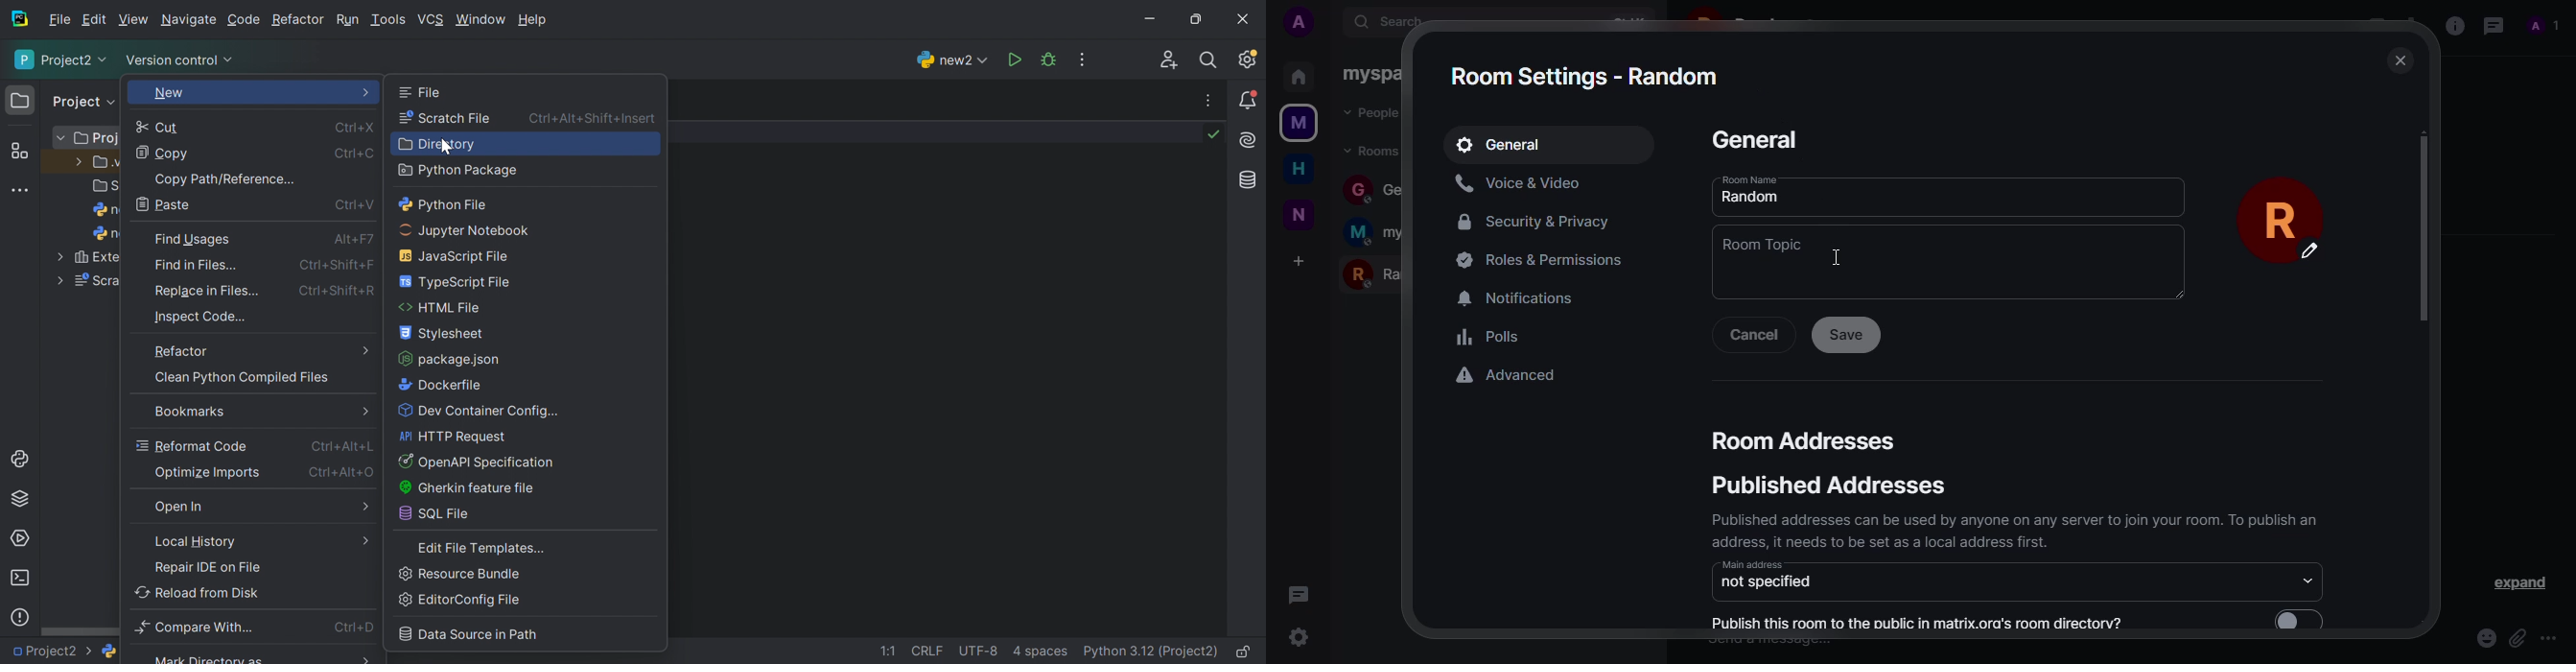 The image size is (2576, 672). Describe the element at coordinates (106, 234) in the screenshot. I see `n` at that location.